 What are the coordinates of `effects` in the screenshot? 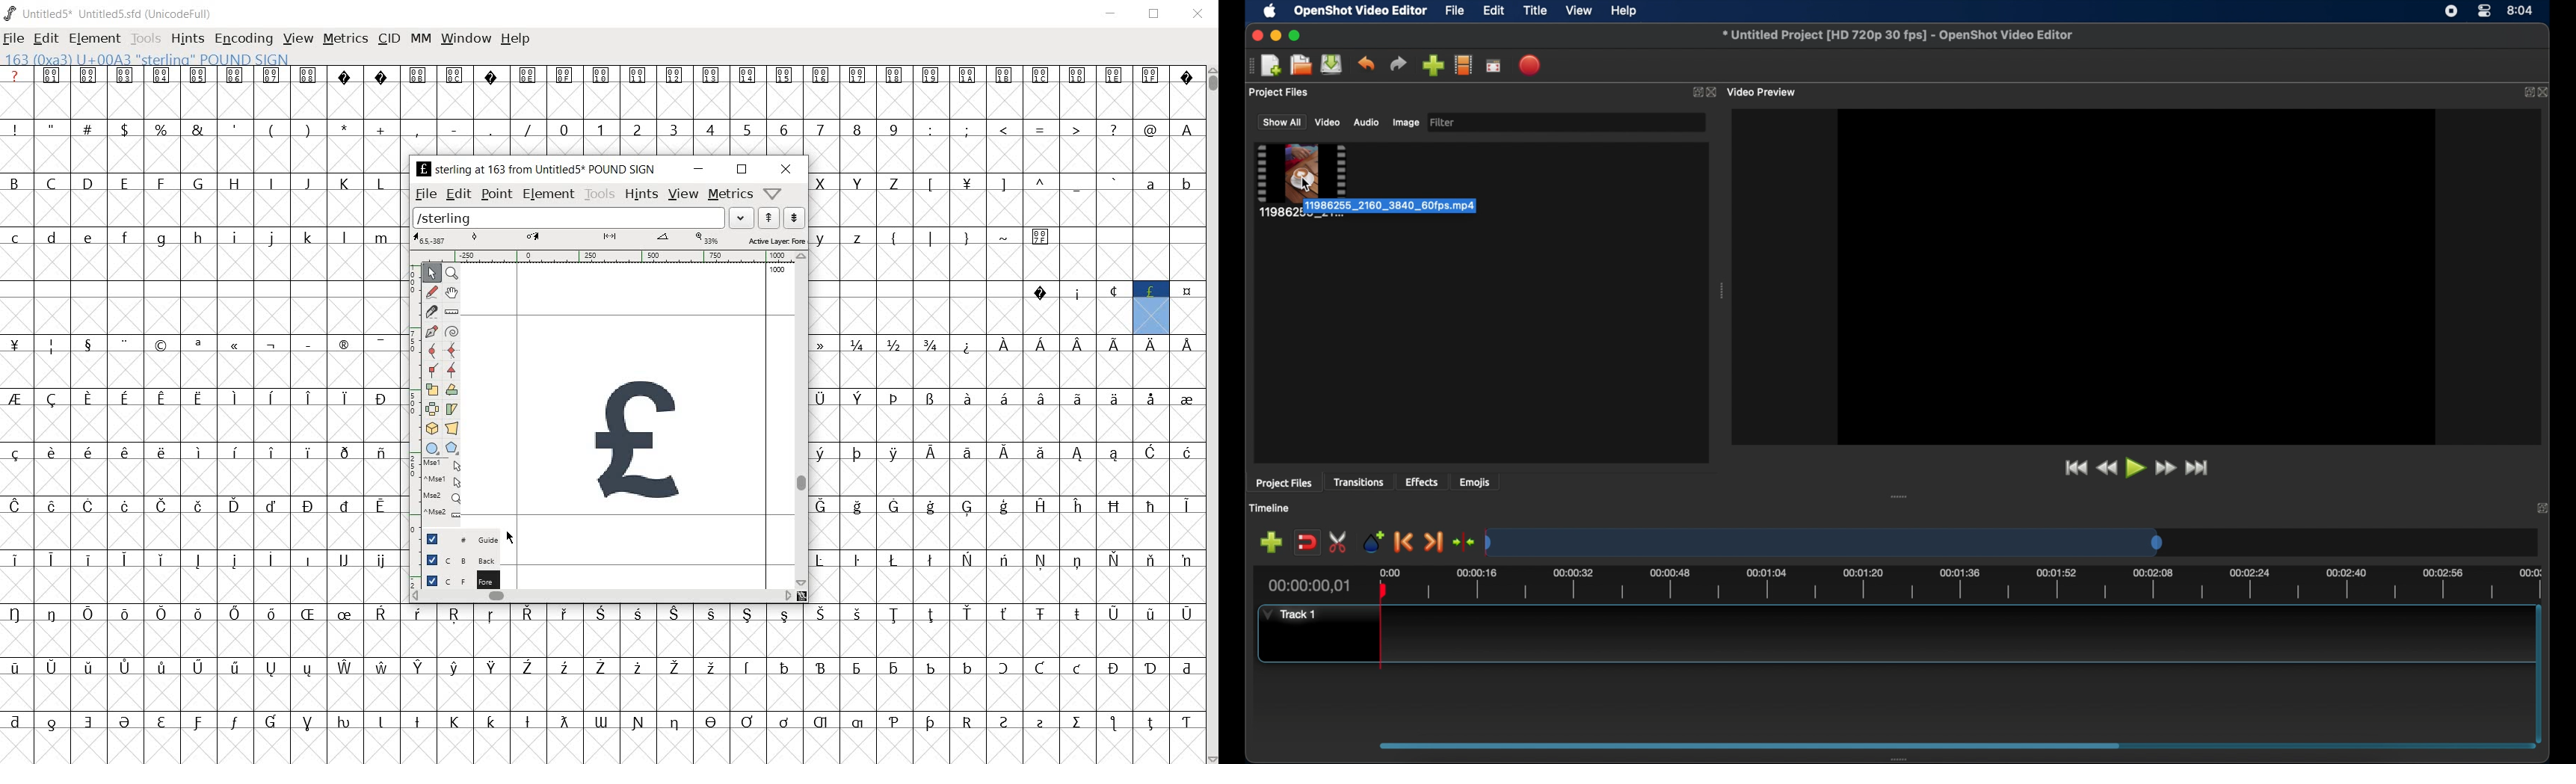 It's located at (1422, 481).